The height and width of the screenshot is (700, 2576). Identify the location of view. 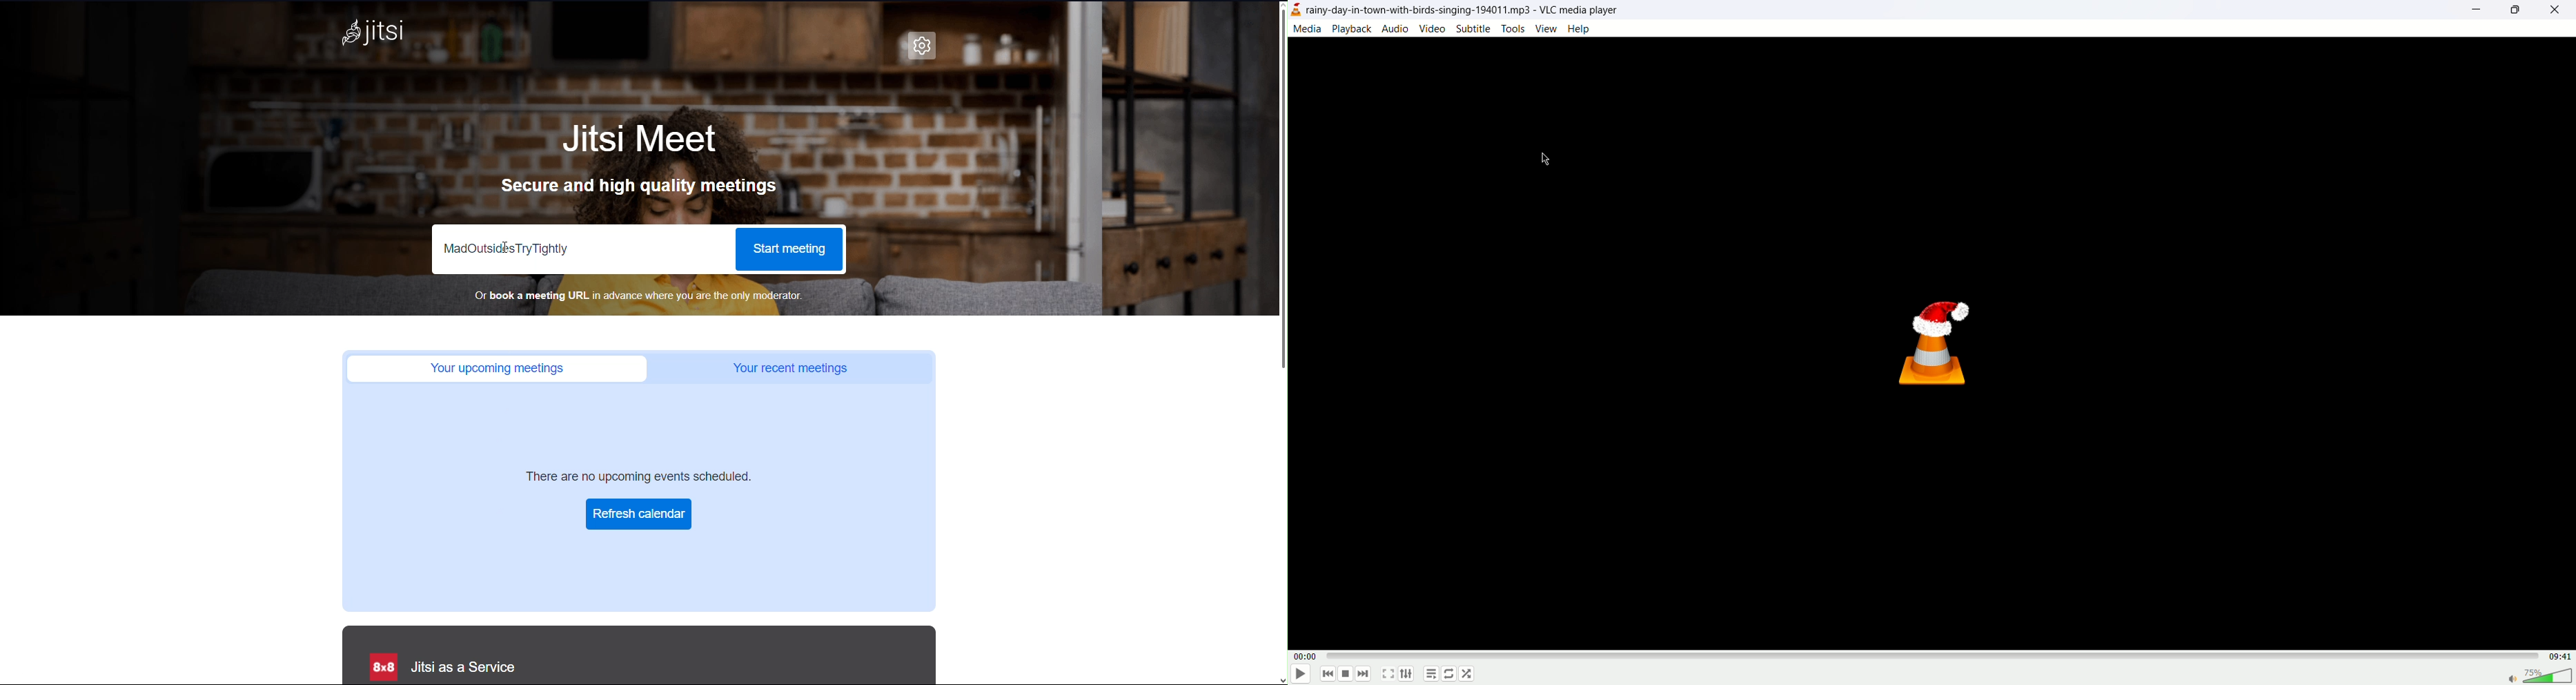
(1545, 29).